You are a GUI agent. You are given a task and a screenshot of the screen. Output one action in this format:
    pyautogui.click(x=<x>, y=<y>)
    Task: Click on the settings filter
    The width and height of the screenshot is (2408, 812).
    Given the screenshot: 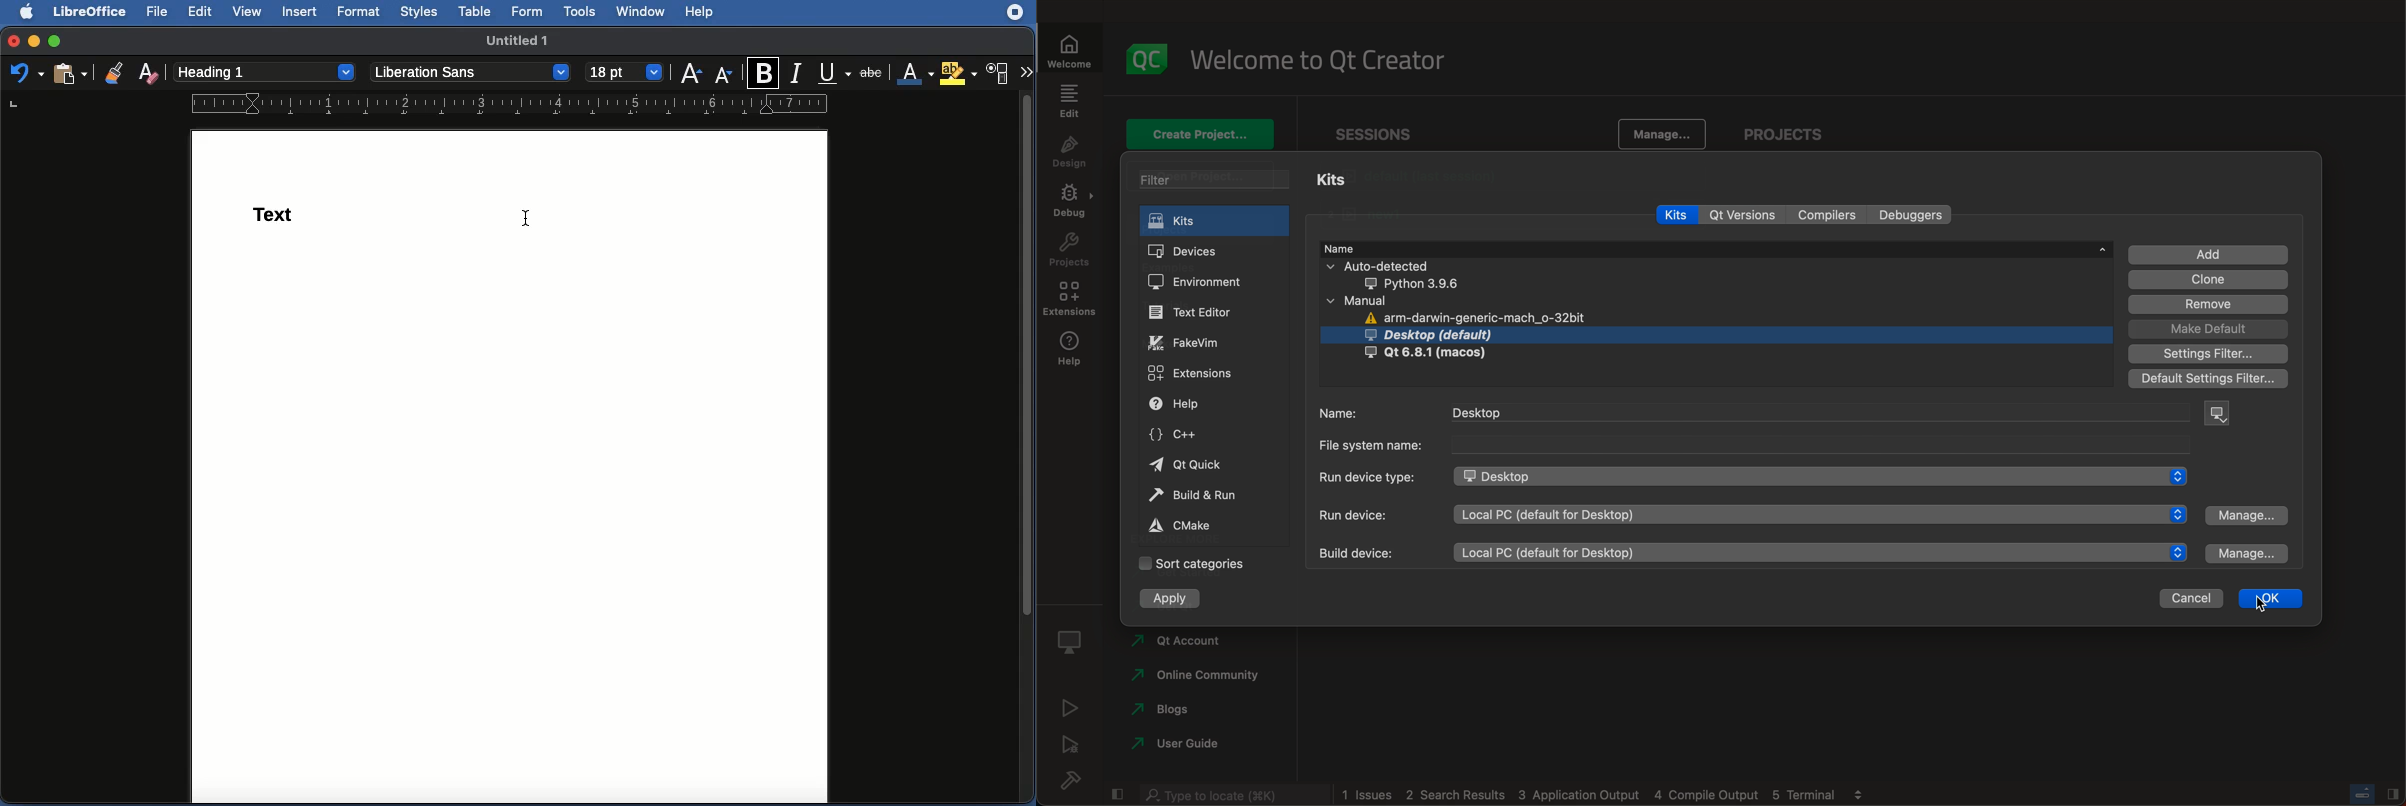 What is the action you would take?
    pyautogui.click(x=2209, y=355)
    